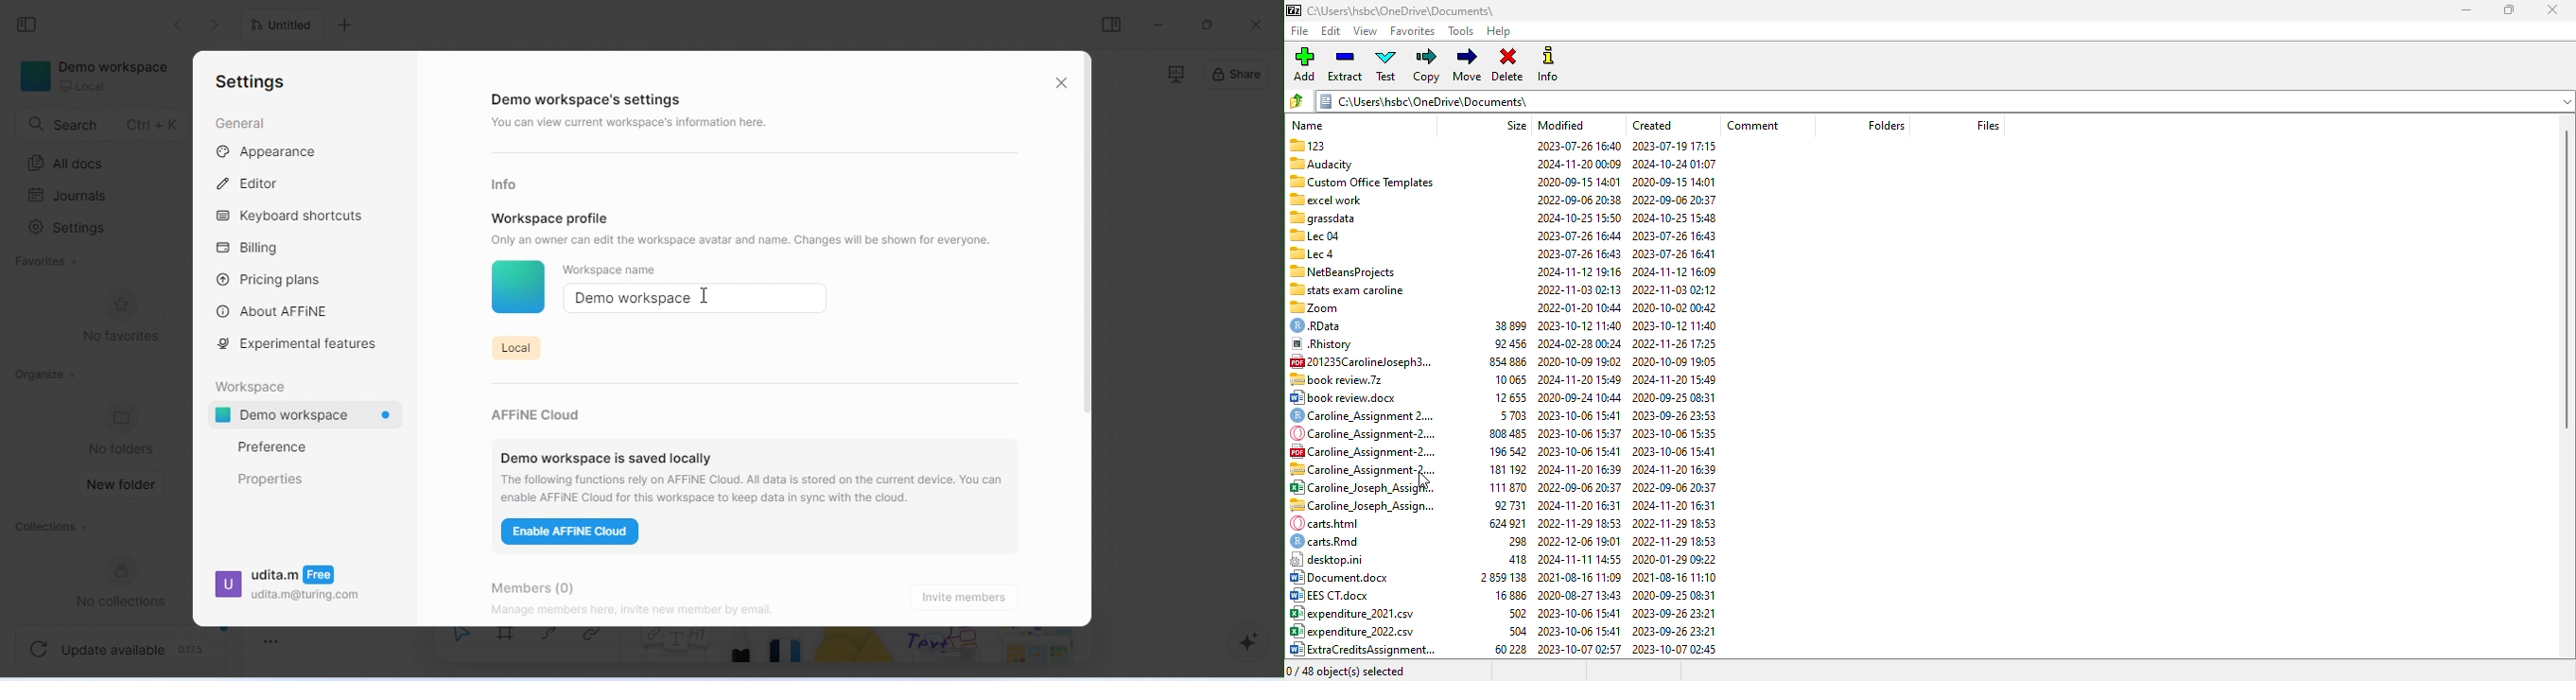 Image resolution: width=2576 pixels, height=700 pixels. I want to click on info, so click(1549, 64).